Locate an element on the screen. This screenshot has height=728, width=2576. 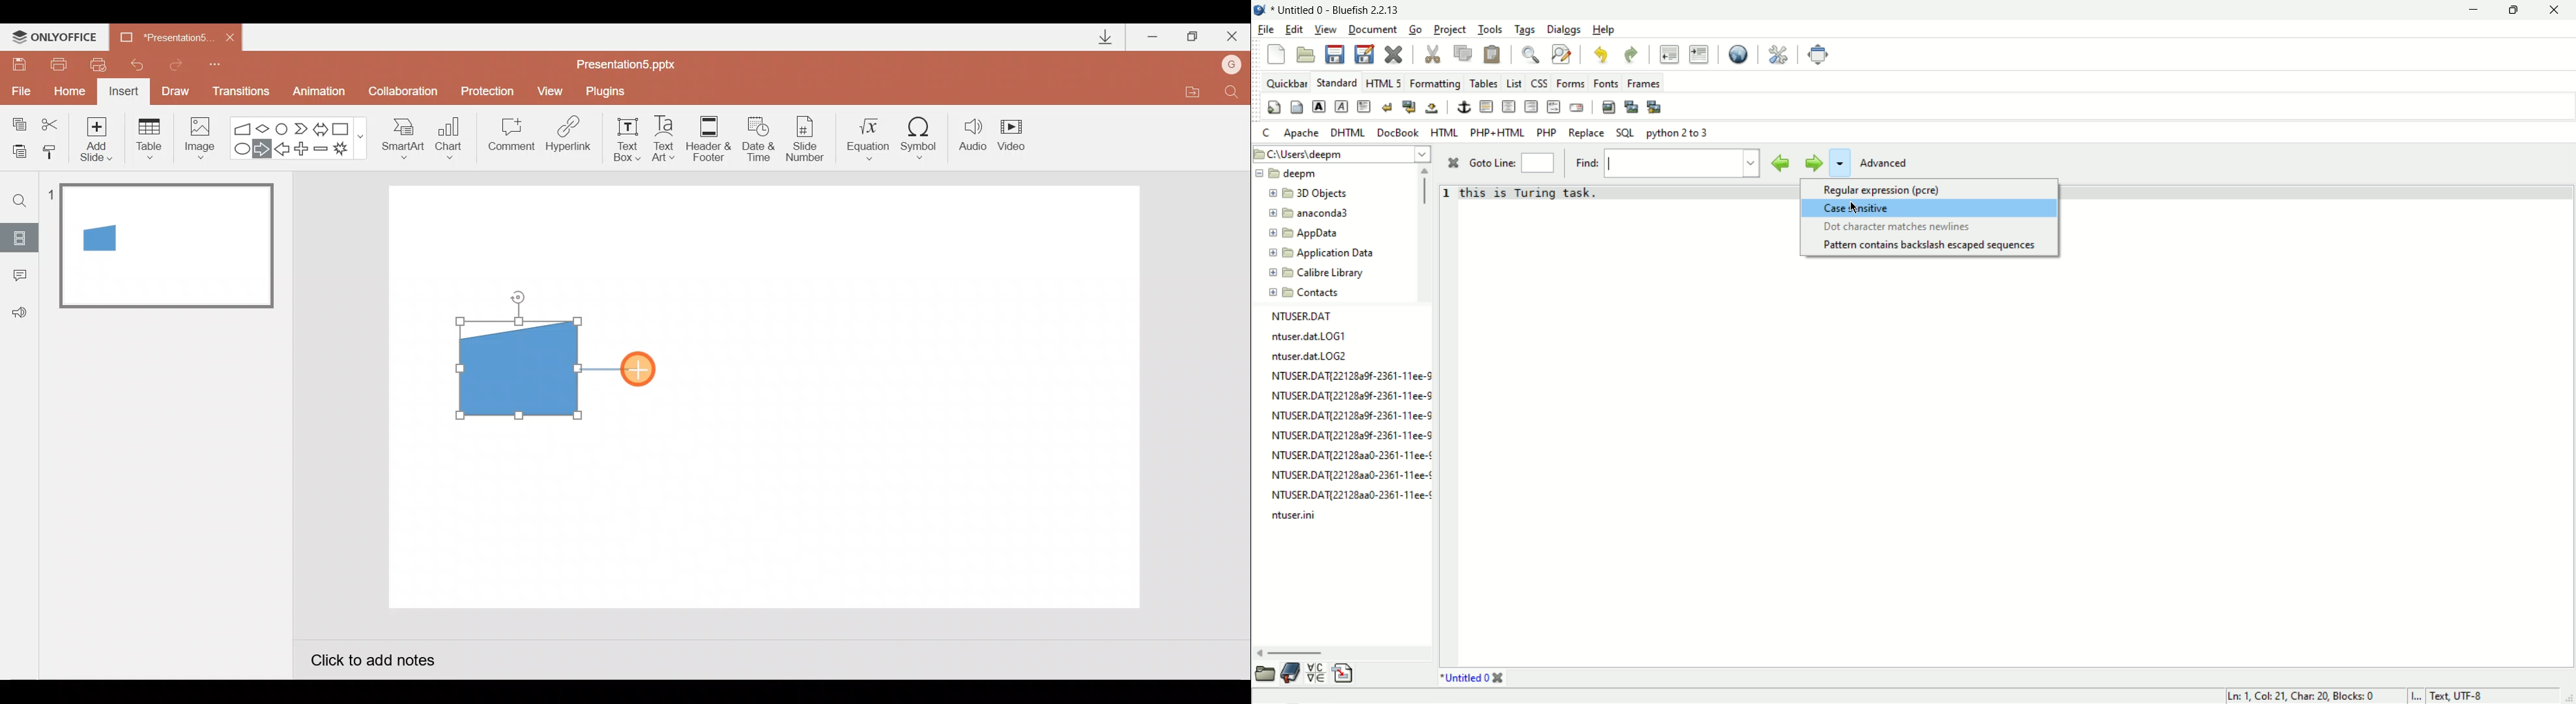
Presentation slide is located at coordinates (892, 396).